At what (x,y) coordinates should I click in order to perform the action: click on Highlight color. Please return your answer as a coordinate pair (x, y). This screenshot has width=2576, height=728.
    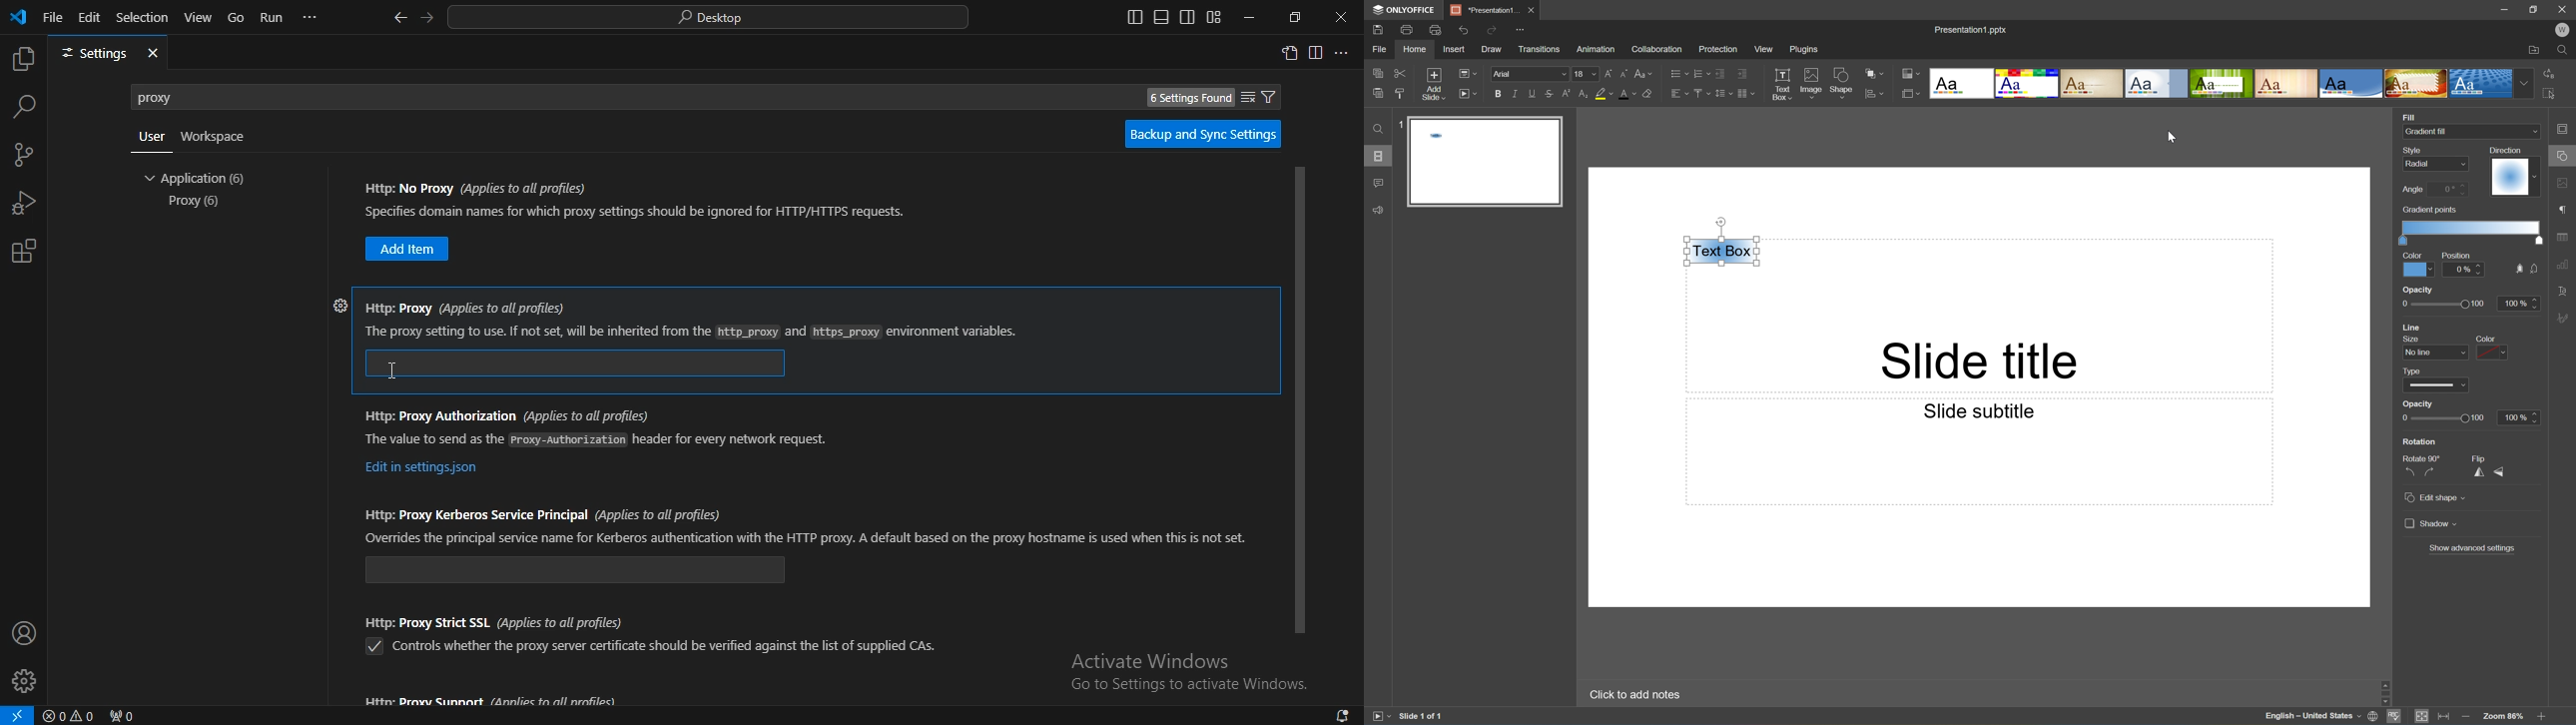
    Looking at the image, I should click on (1602, 93).